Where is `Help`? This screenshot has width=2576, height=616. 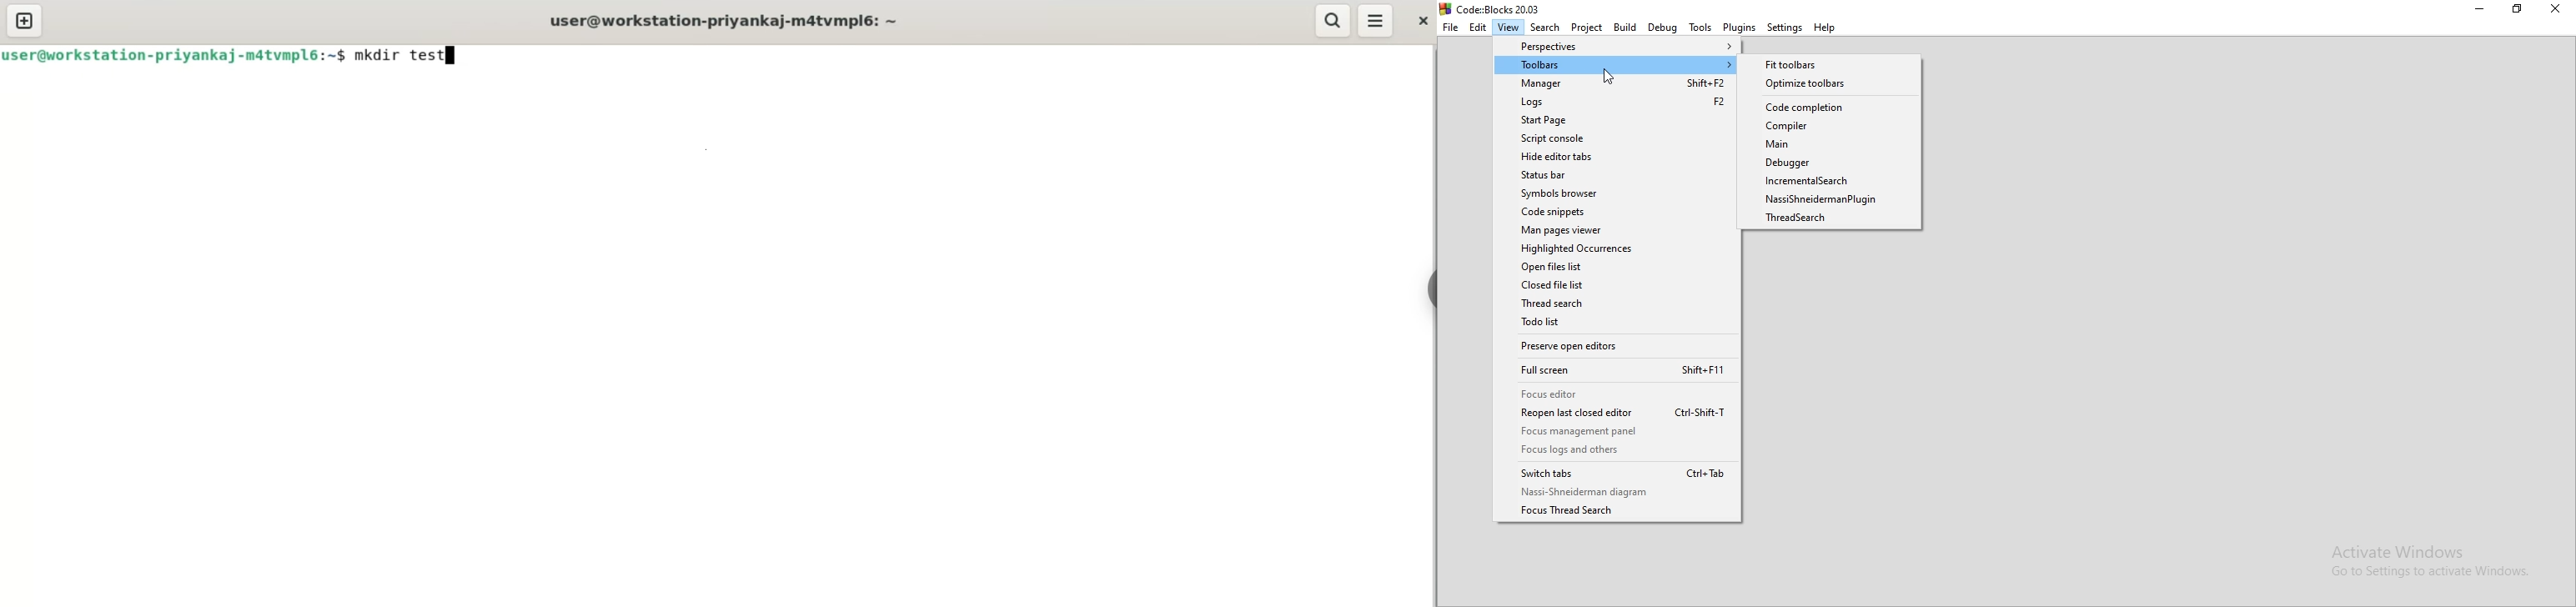
Help is located at coordinates (1827, 28).